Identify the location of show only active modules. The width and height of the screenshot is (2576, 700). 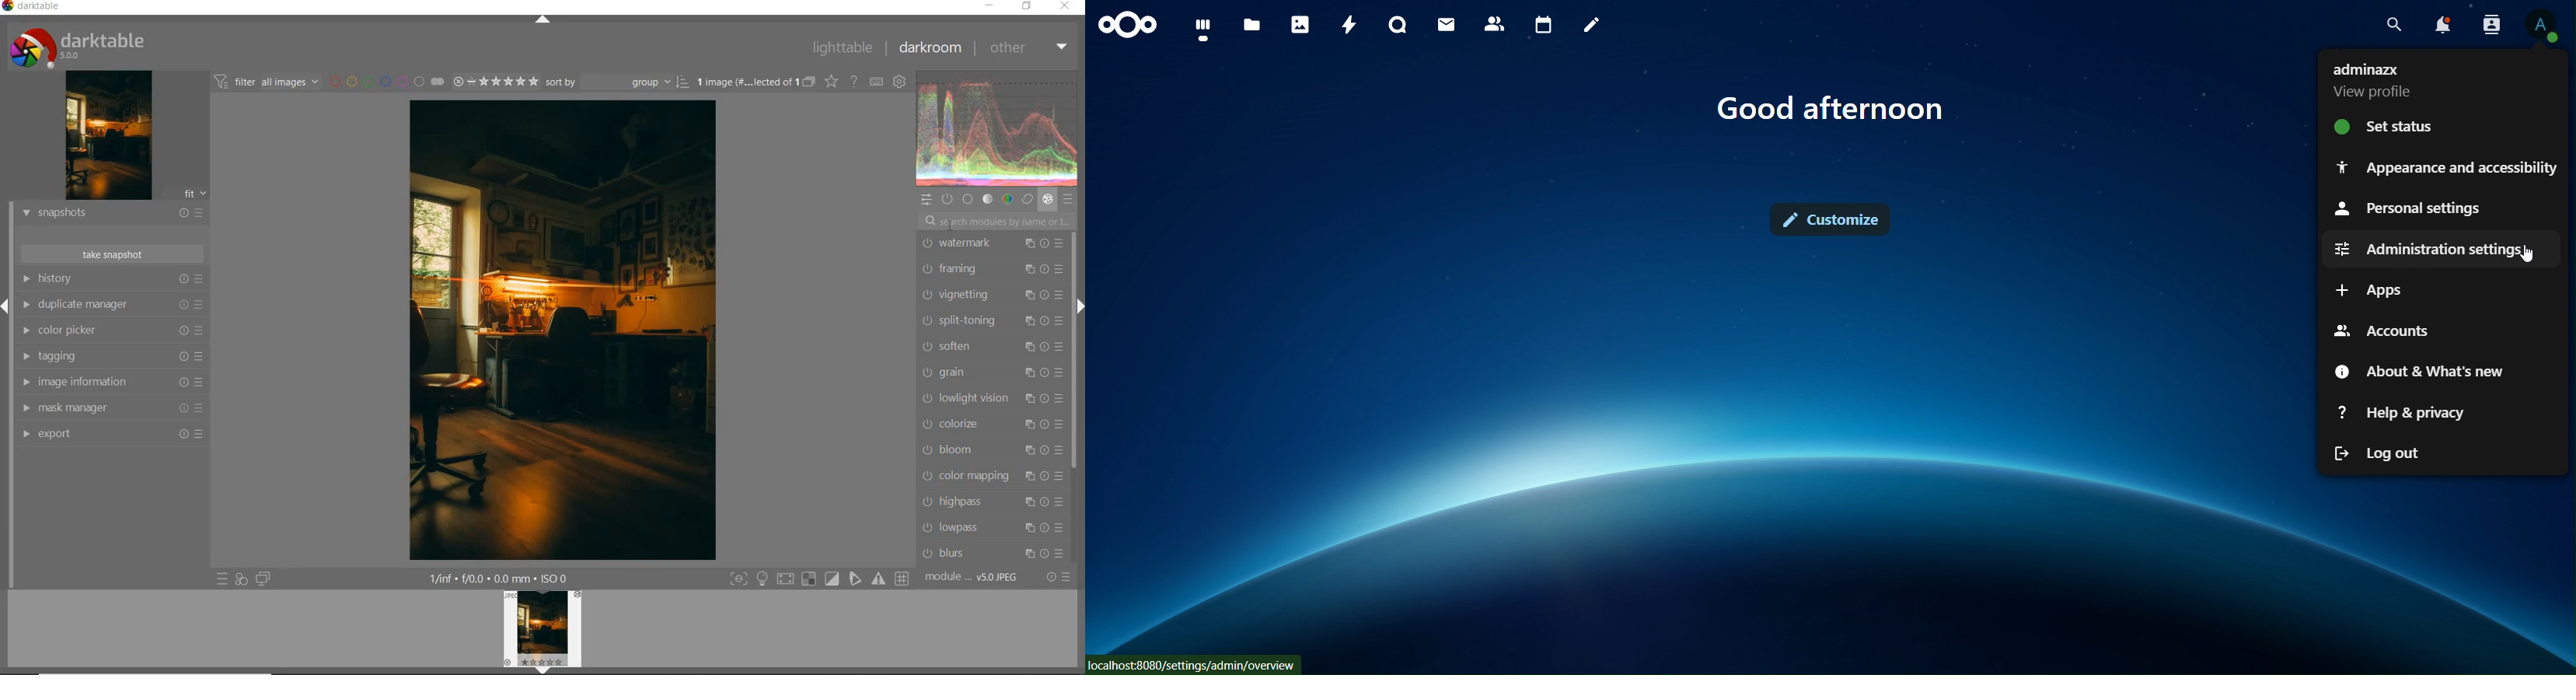
(948, 199).